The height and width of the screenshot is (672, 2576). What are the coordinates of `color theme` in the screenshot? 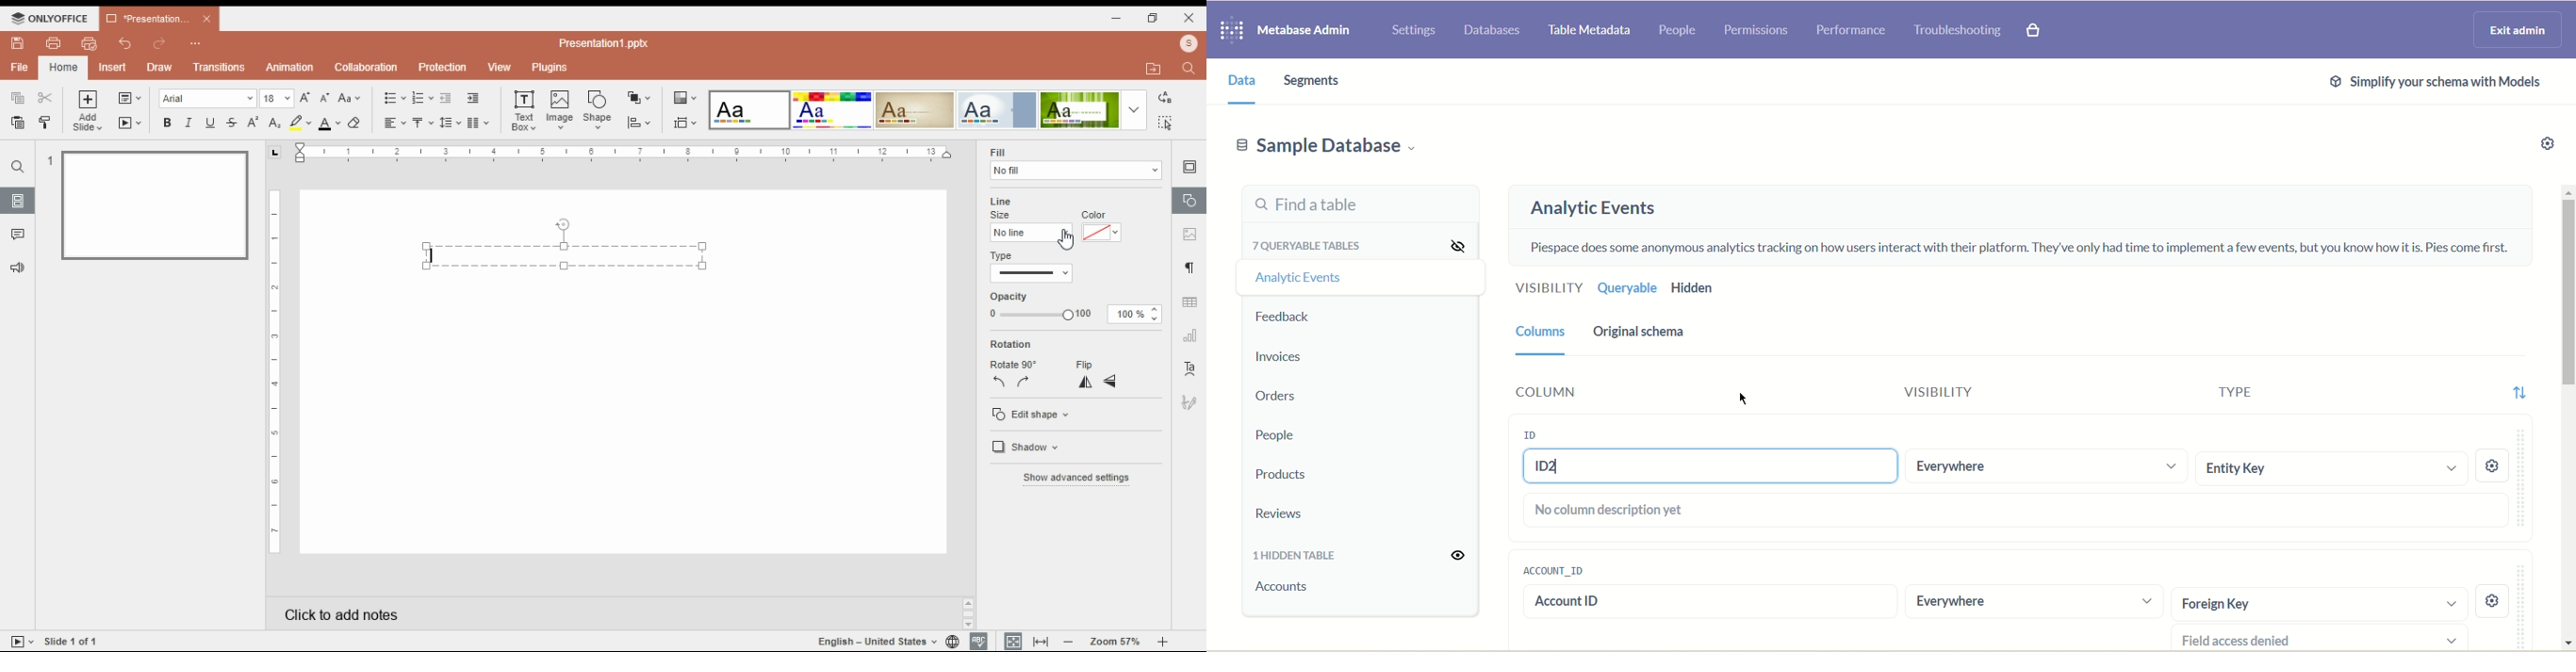 It's located at (749, 110).